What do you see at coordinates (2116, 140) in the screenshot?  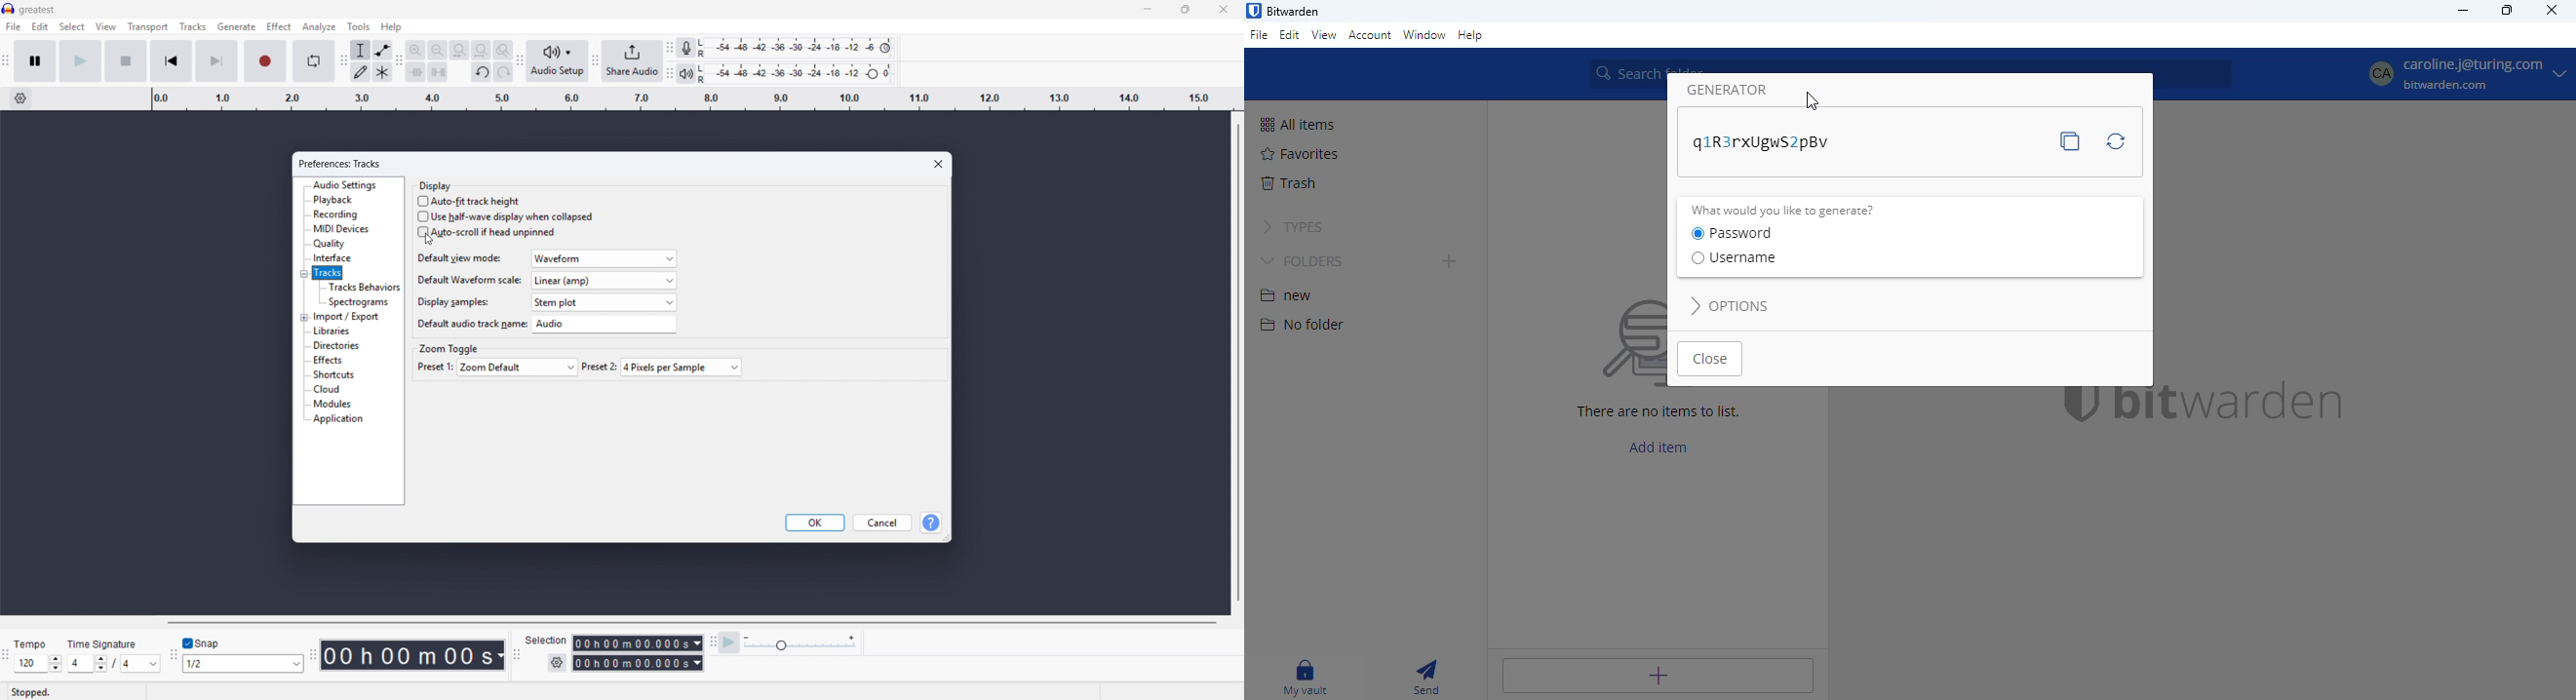 I see `regenerate password` at bounding box center [2116, 140].